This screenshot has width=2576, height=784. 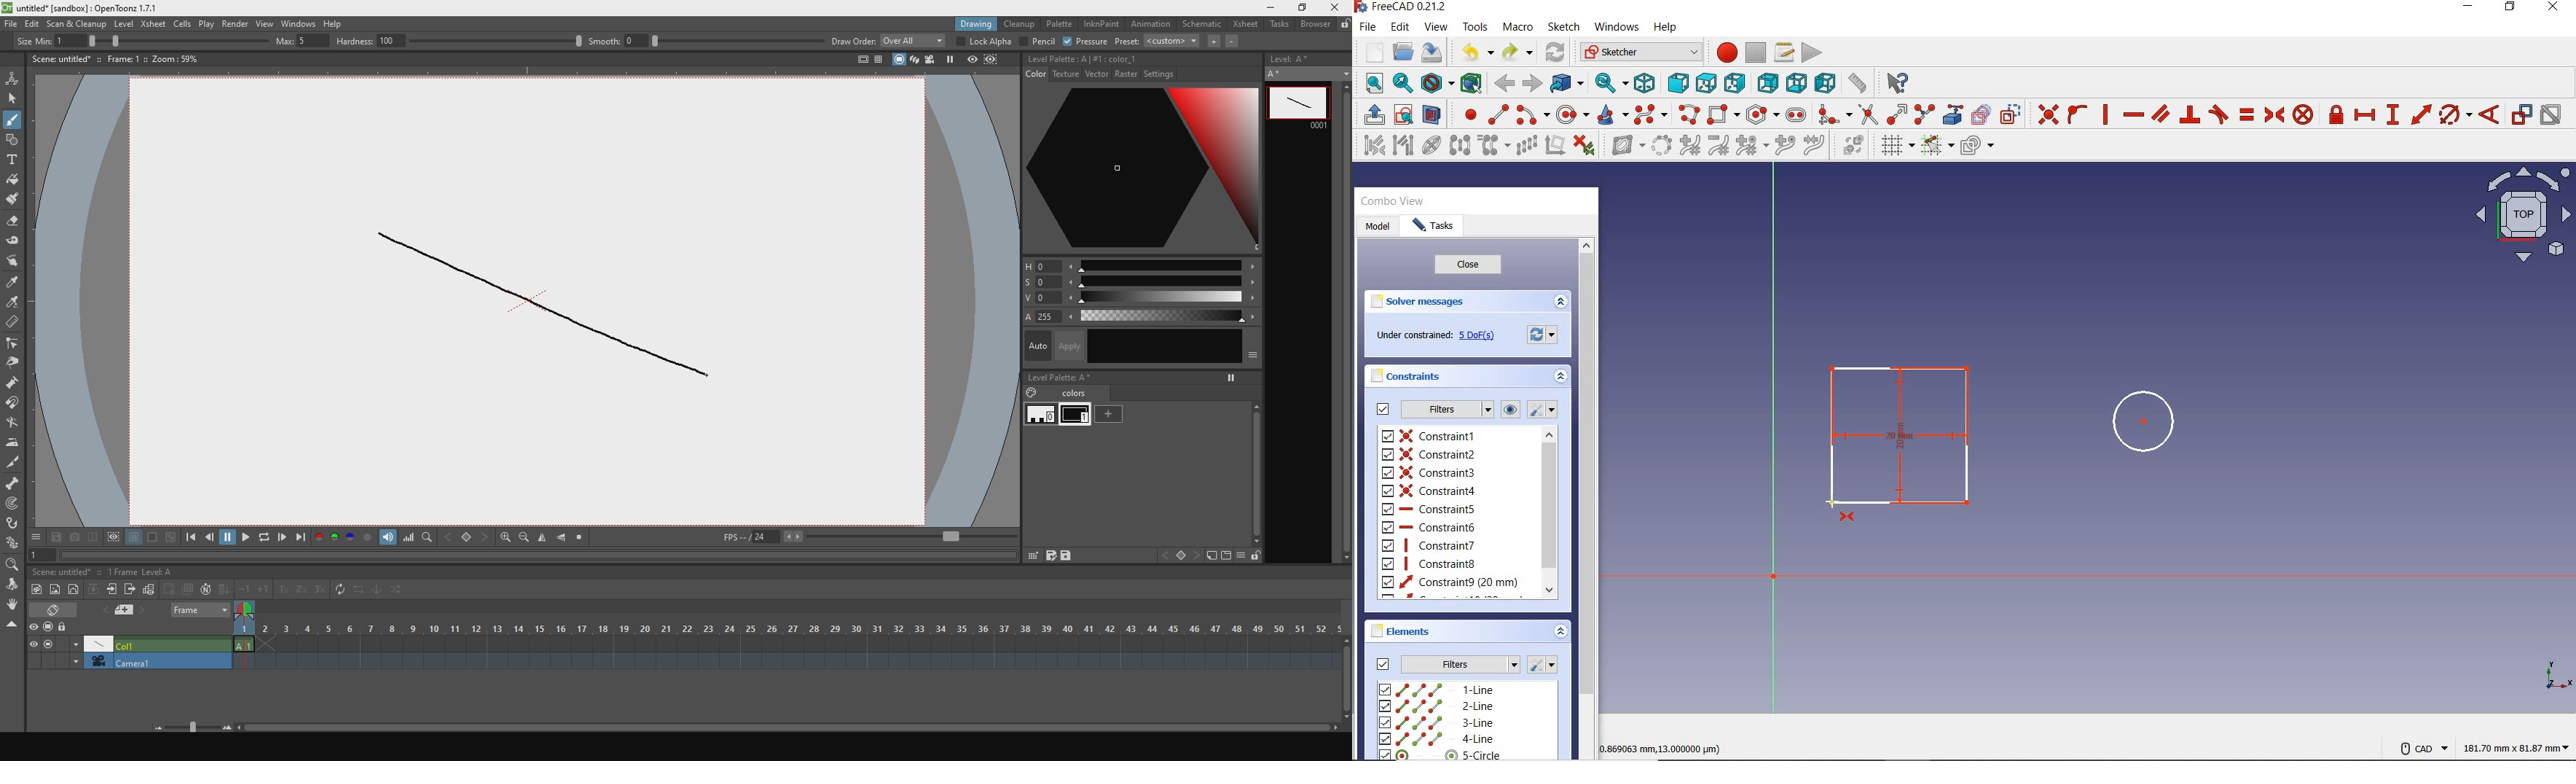 I want to click on create regular polygon, so click(x=1762, y=113).